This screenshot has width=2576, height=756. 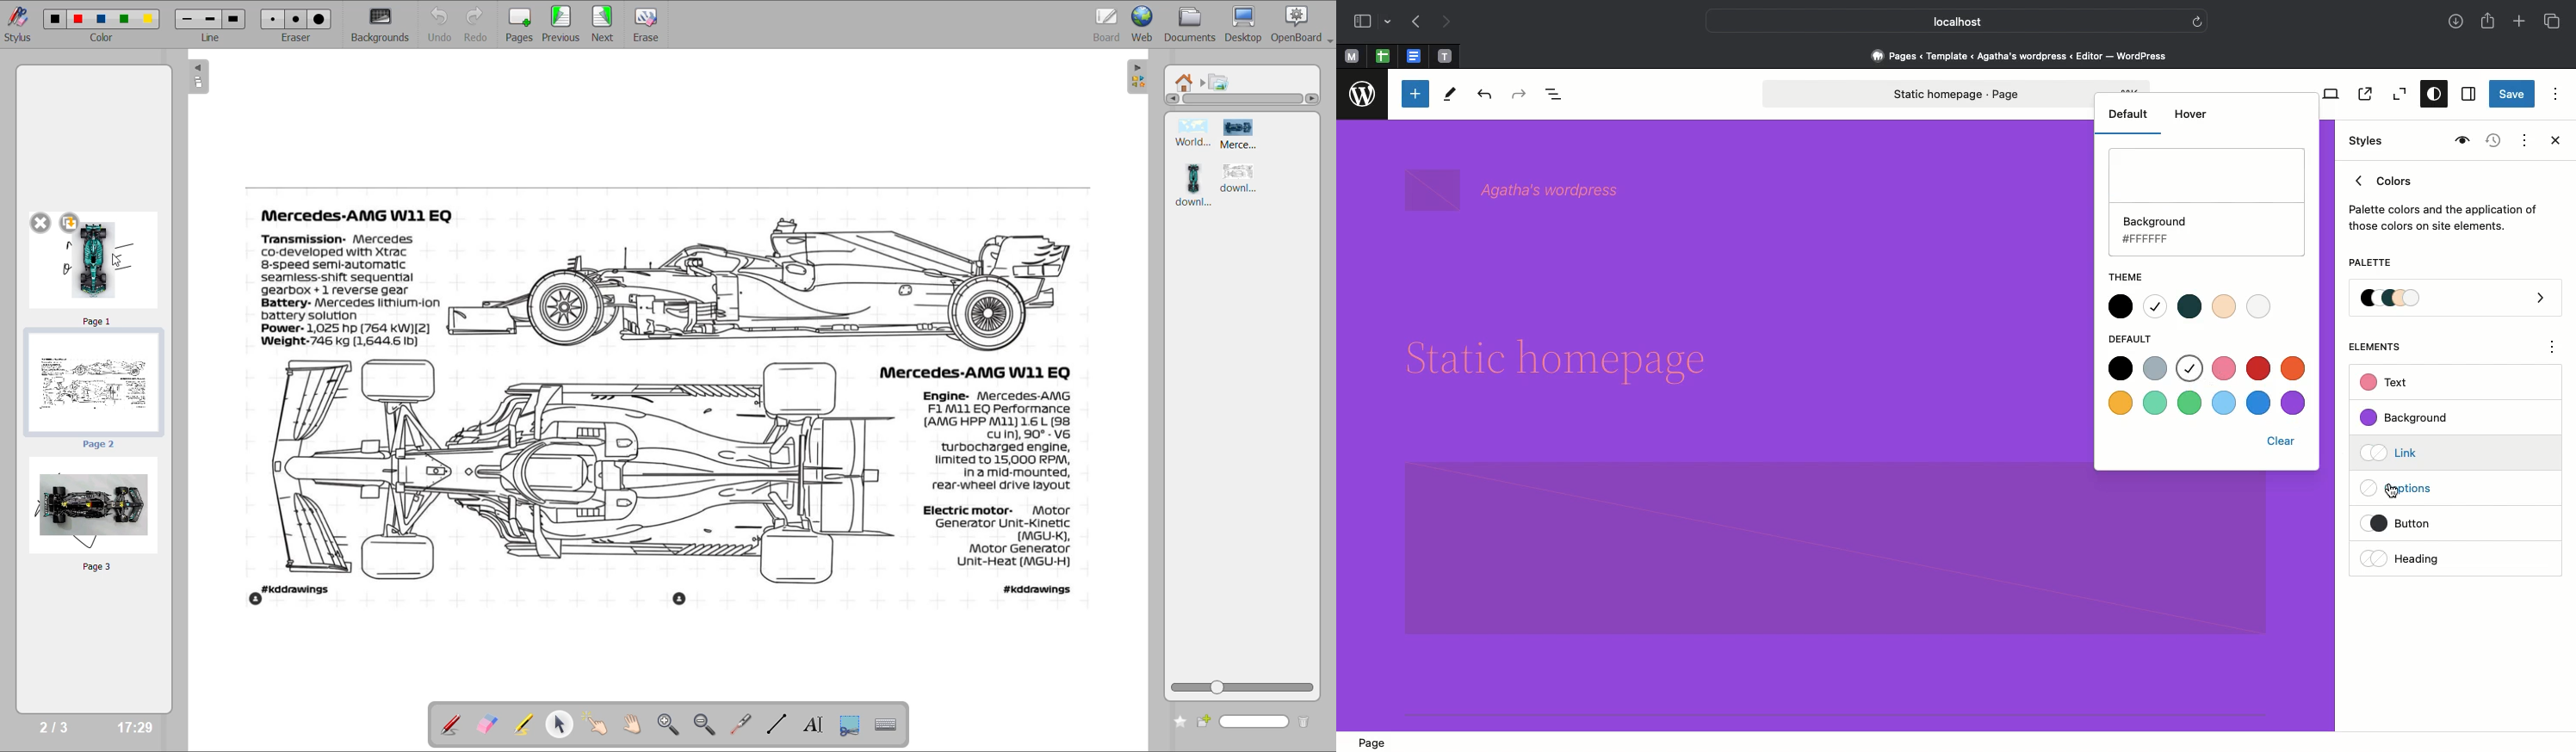 What do you see at coordinates (520, 723) in the screenshot?
I see `highlight` at bounding box center [520, 723].